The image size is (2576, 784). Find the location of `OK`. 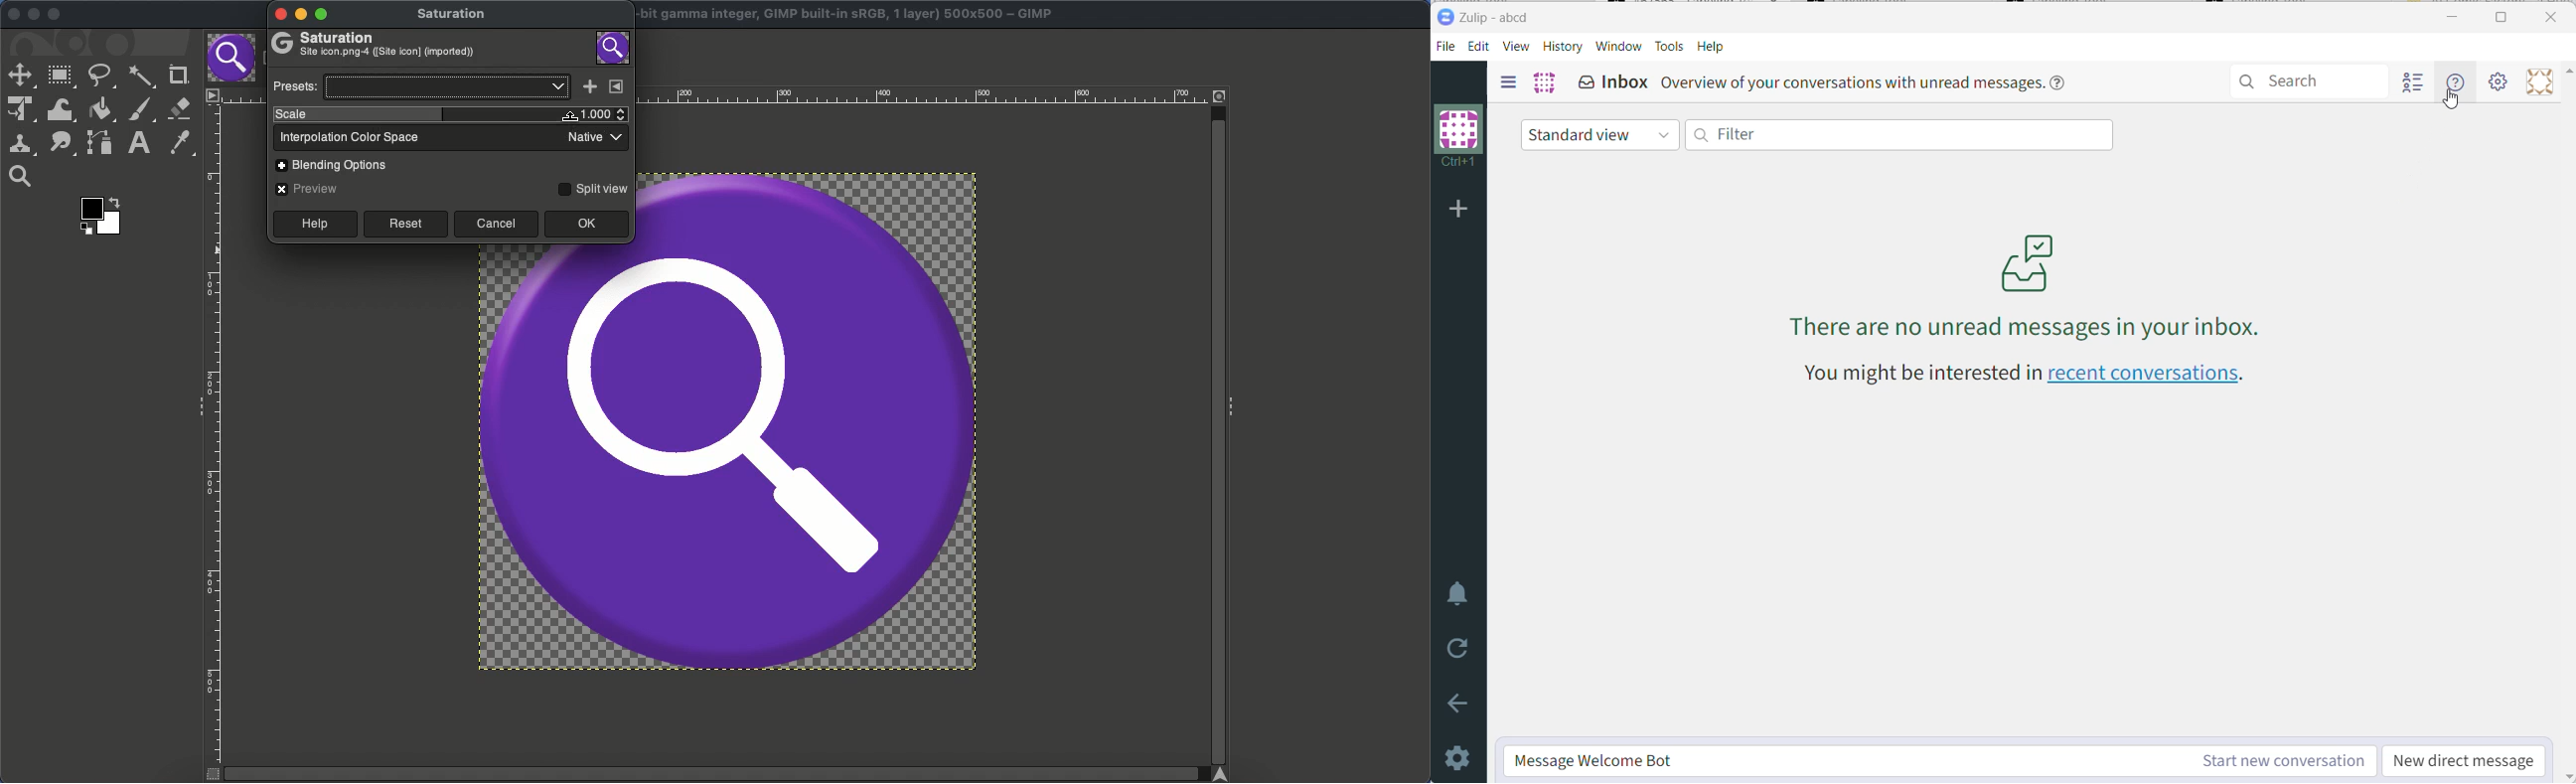

OK is located at coordinates (587, 225).